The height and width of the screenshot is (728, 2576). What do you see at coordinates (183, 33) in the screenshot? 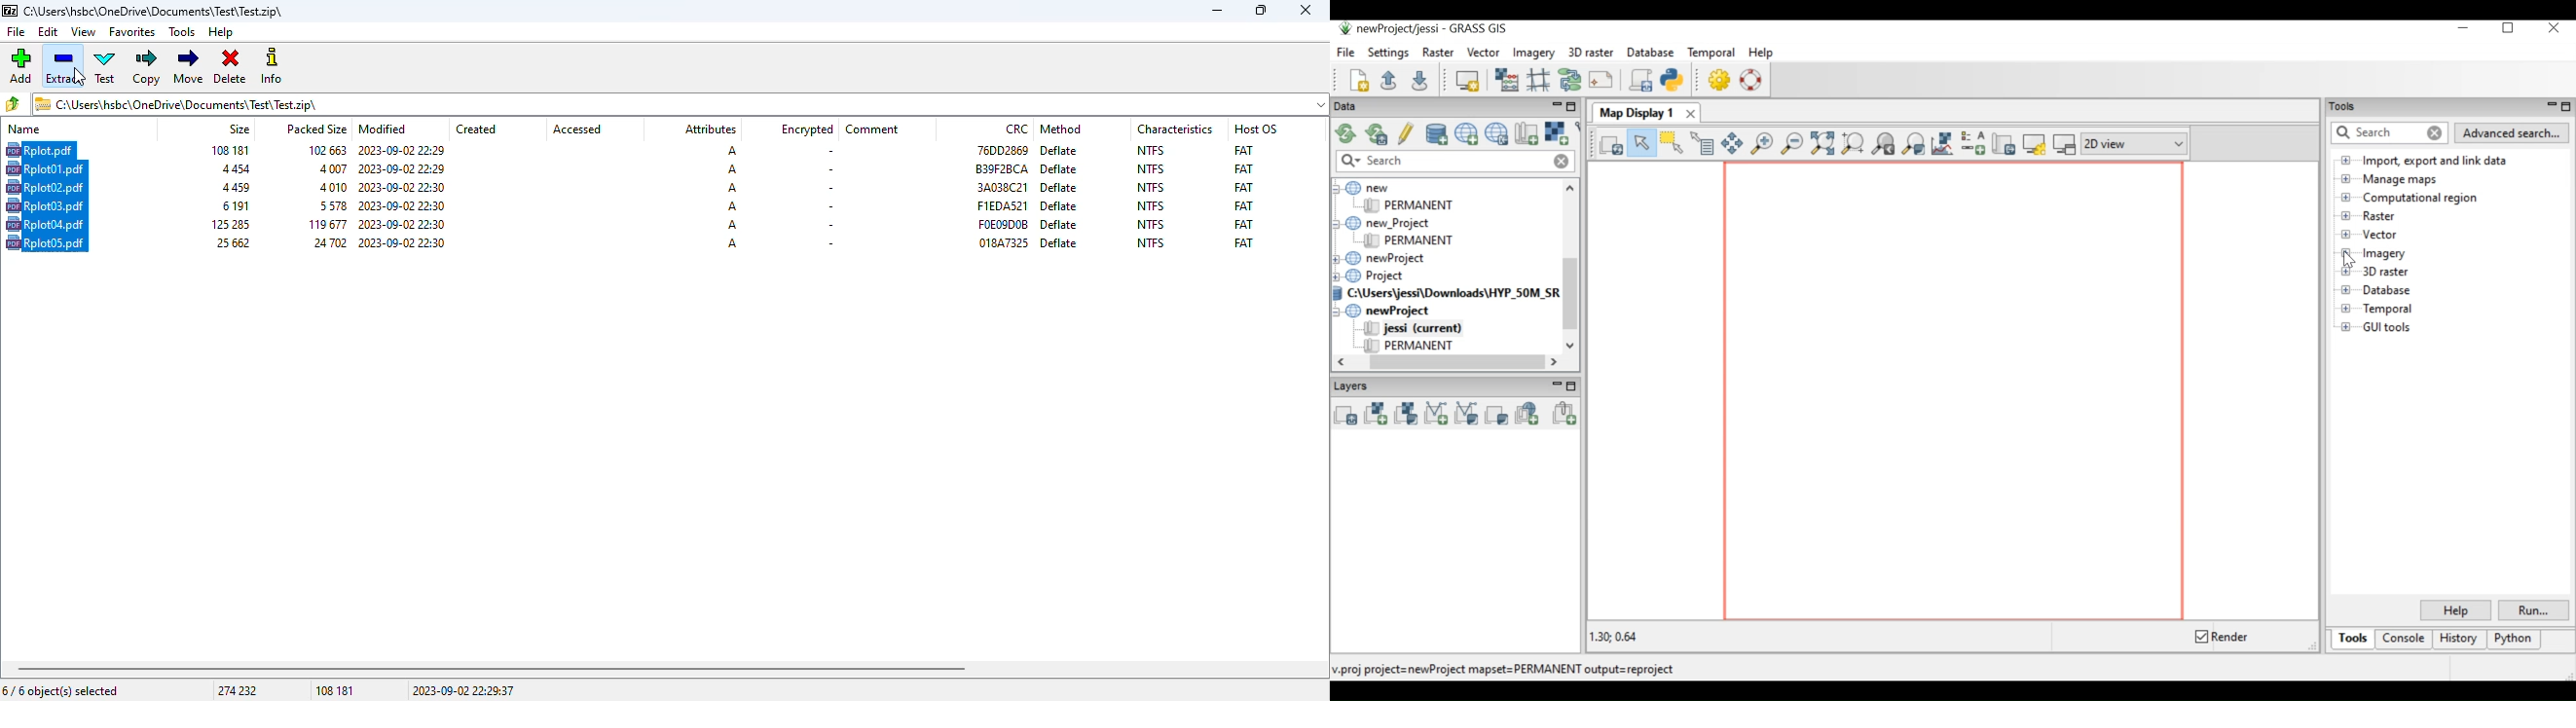
I see `tools` at bounding box center [183, 33].